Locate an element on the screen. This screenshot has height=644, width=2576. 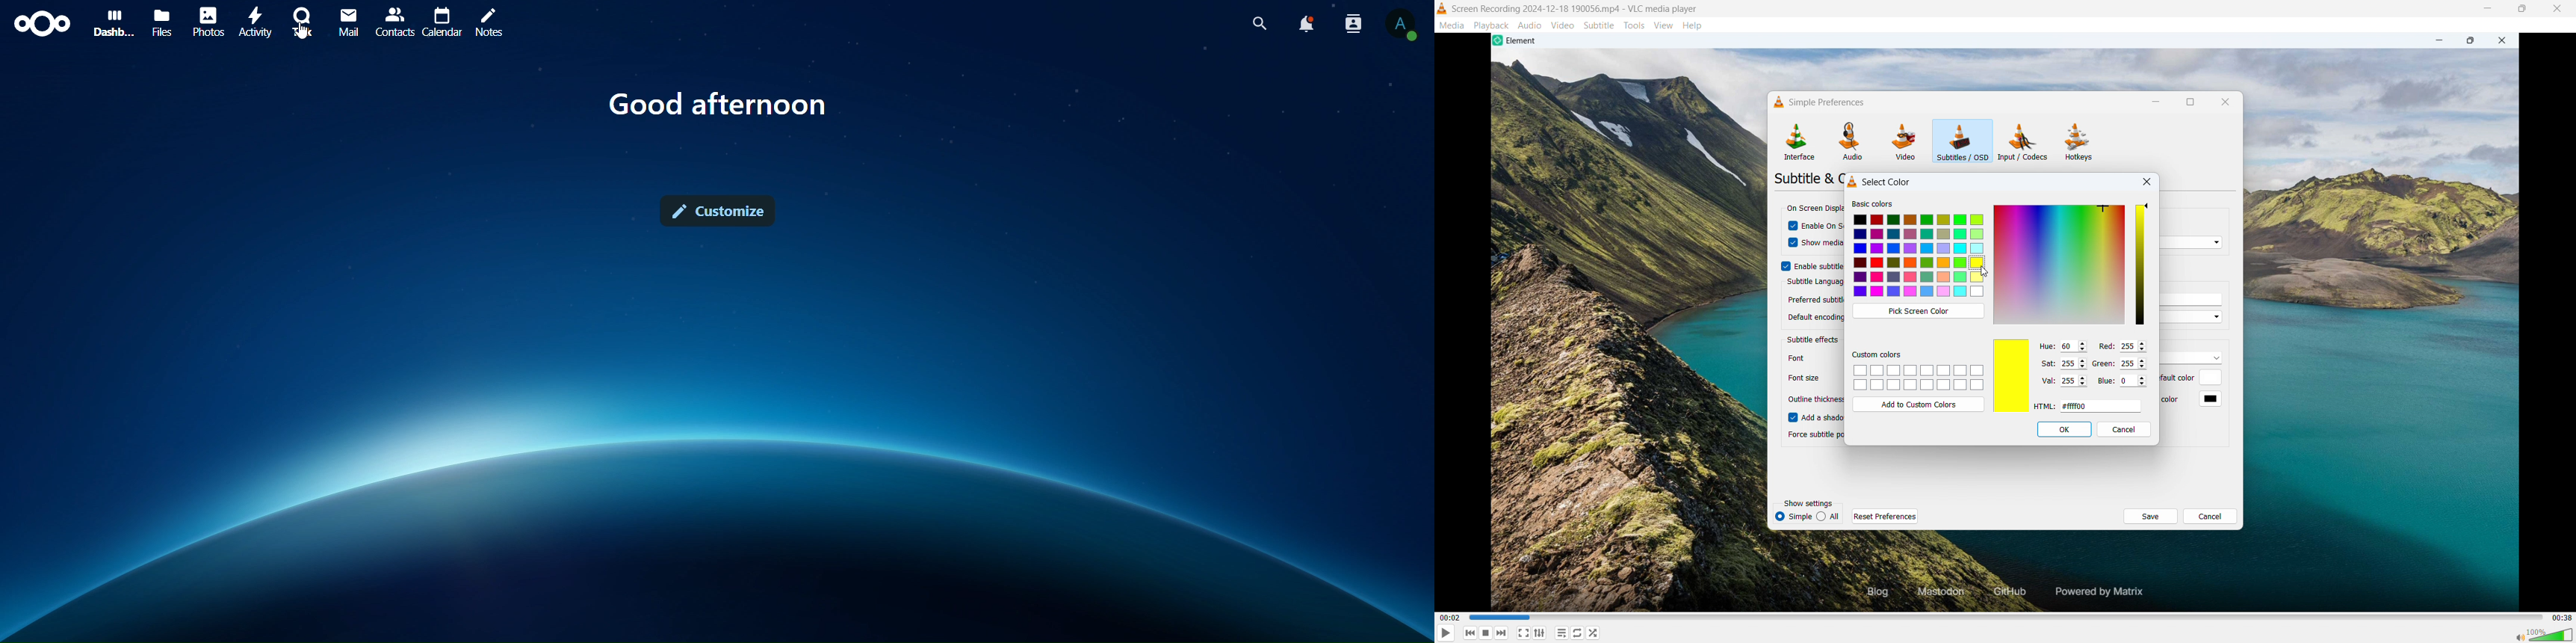
photos is located at coordinates (207, 22).